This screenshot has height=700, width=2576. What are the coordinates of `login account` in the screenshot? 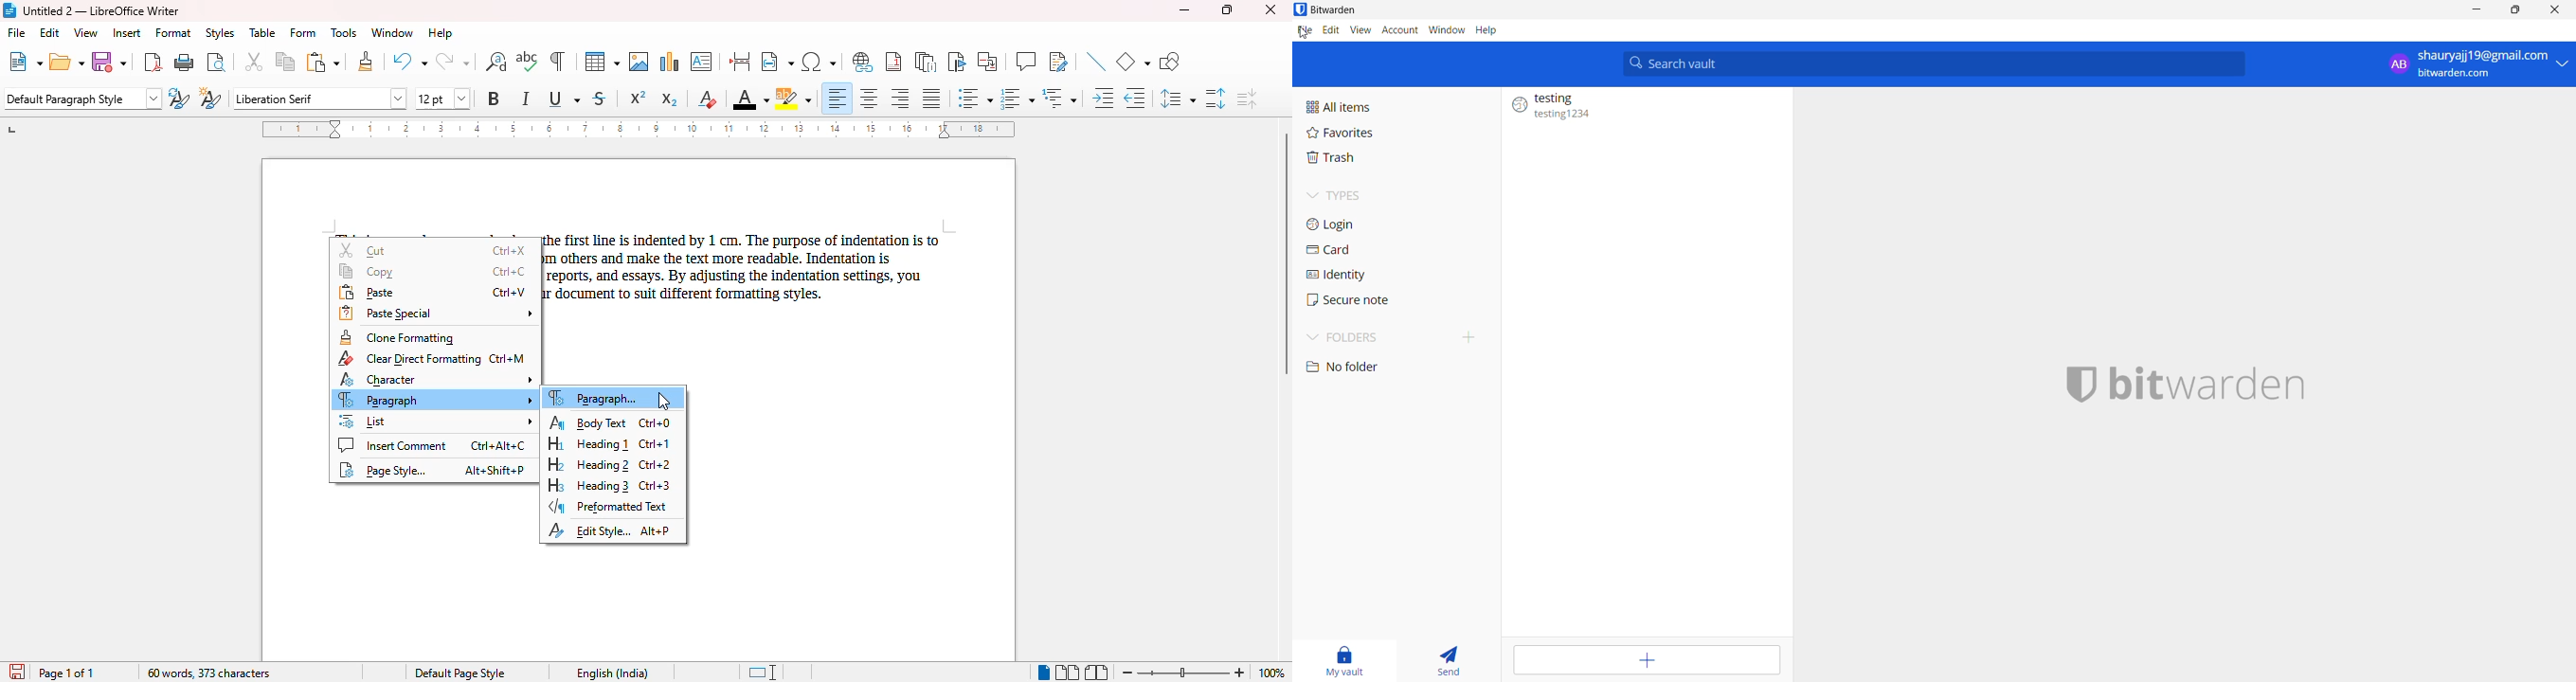 It's located at (2475, 64).